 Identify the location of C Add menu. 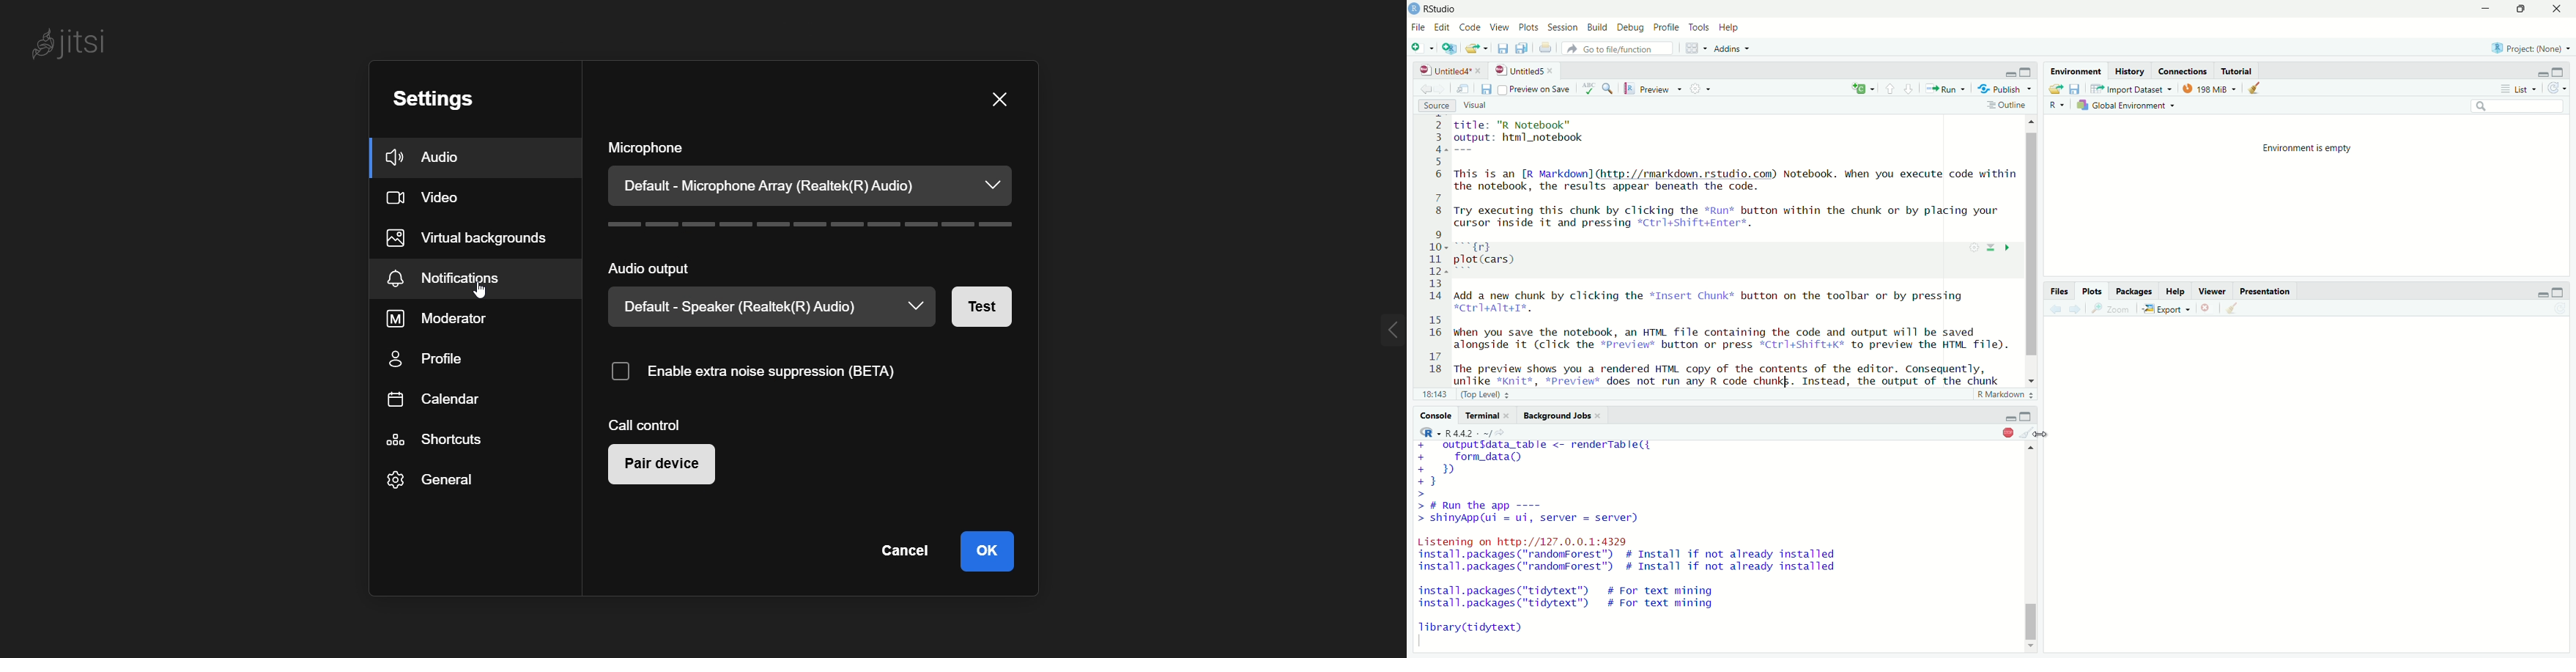
(1863, 89).